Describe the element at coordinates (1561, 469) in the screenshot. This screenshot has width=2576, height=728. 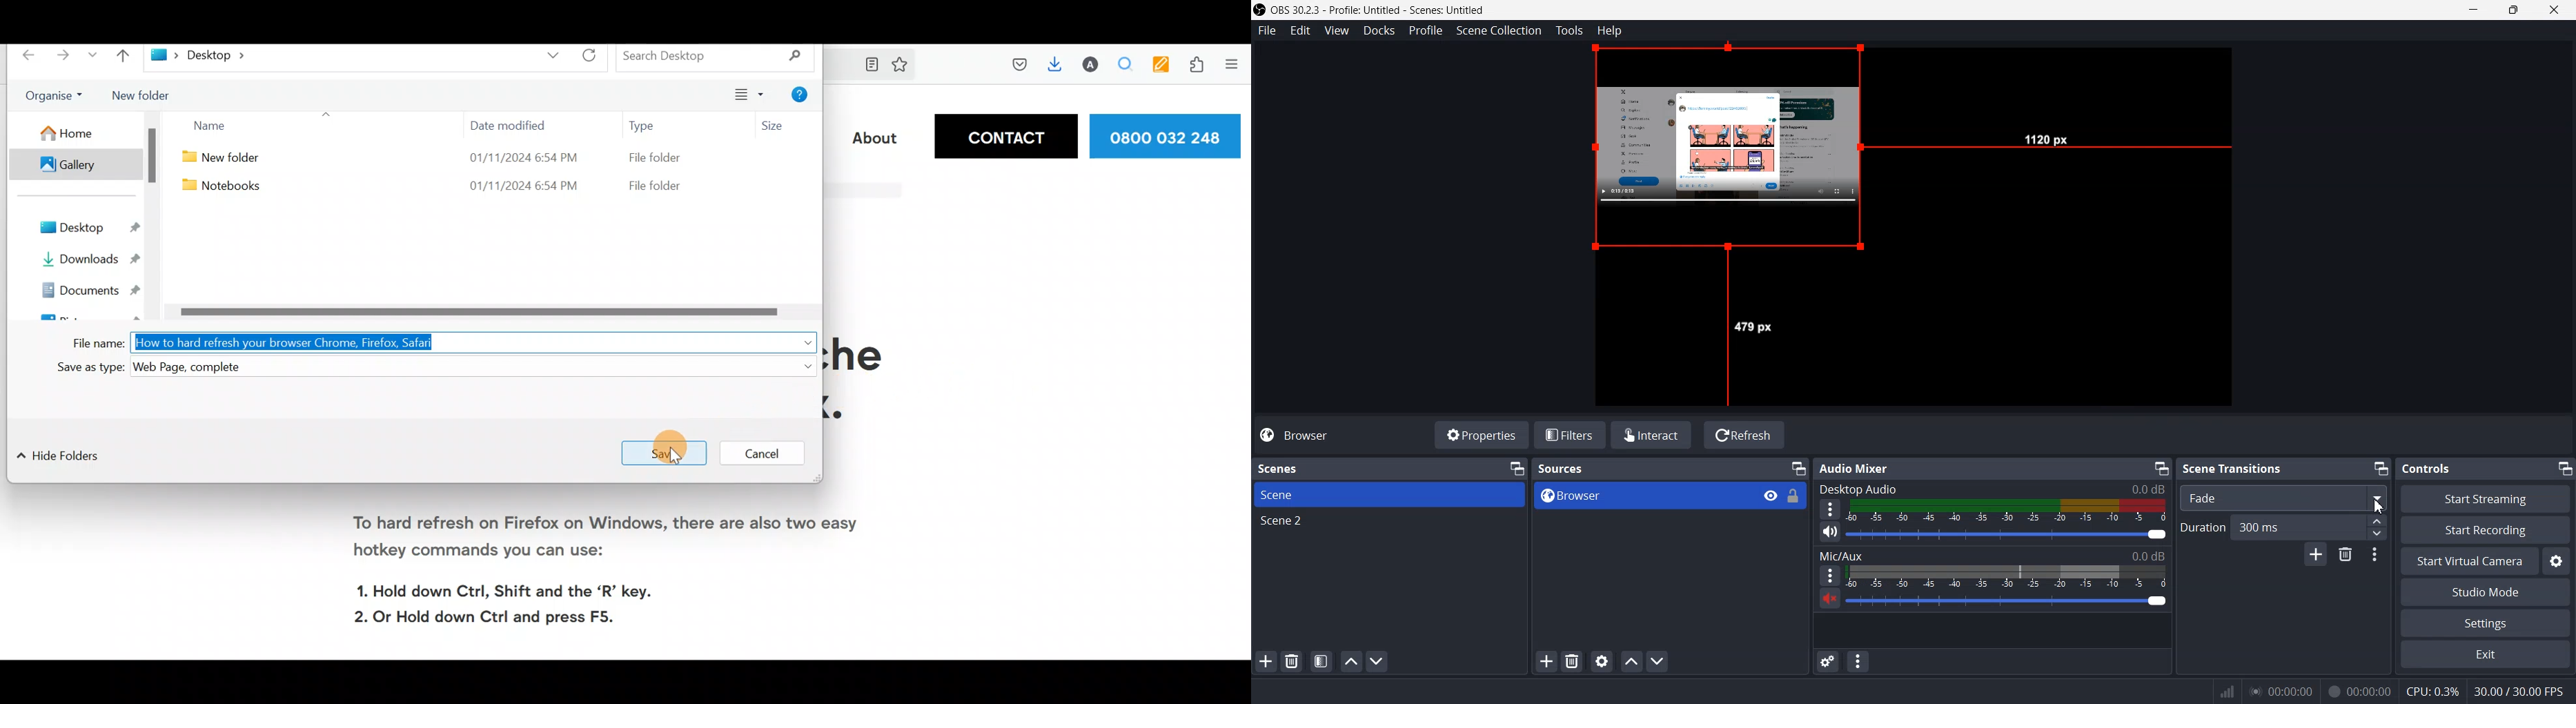
I see `Text` at that location.